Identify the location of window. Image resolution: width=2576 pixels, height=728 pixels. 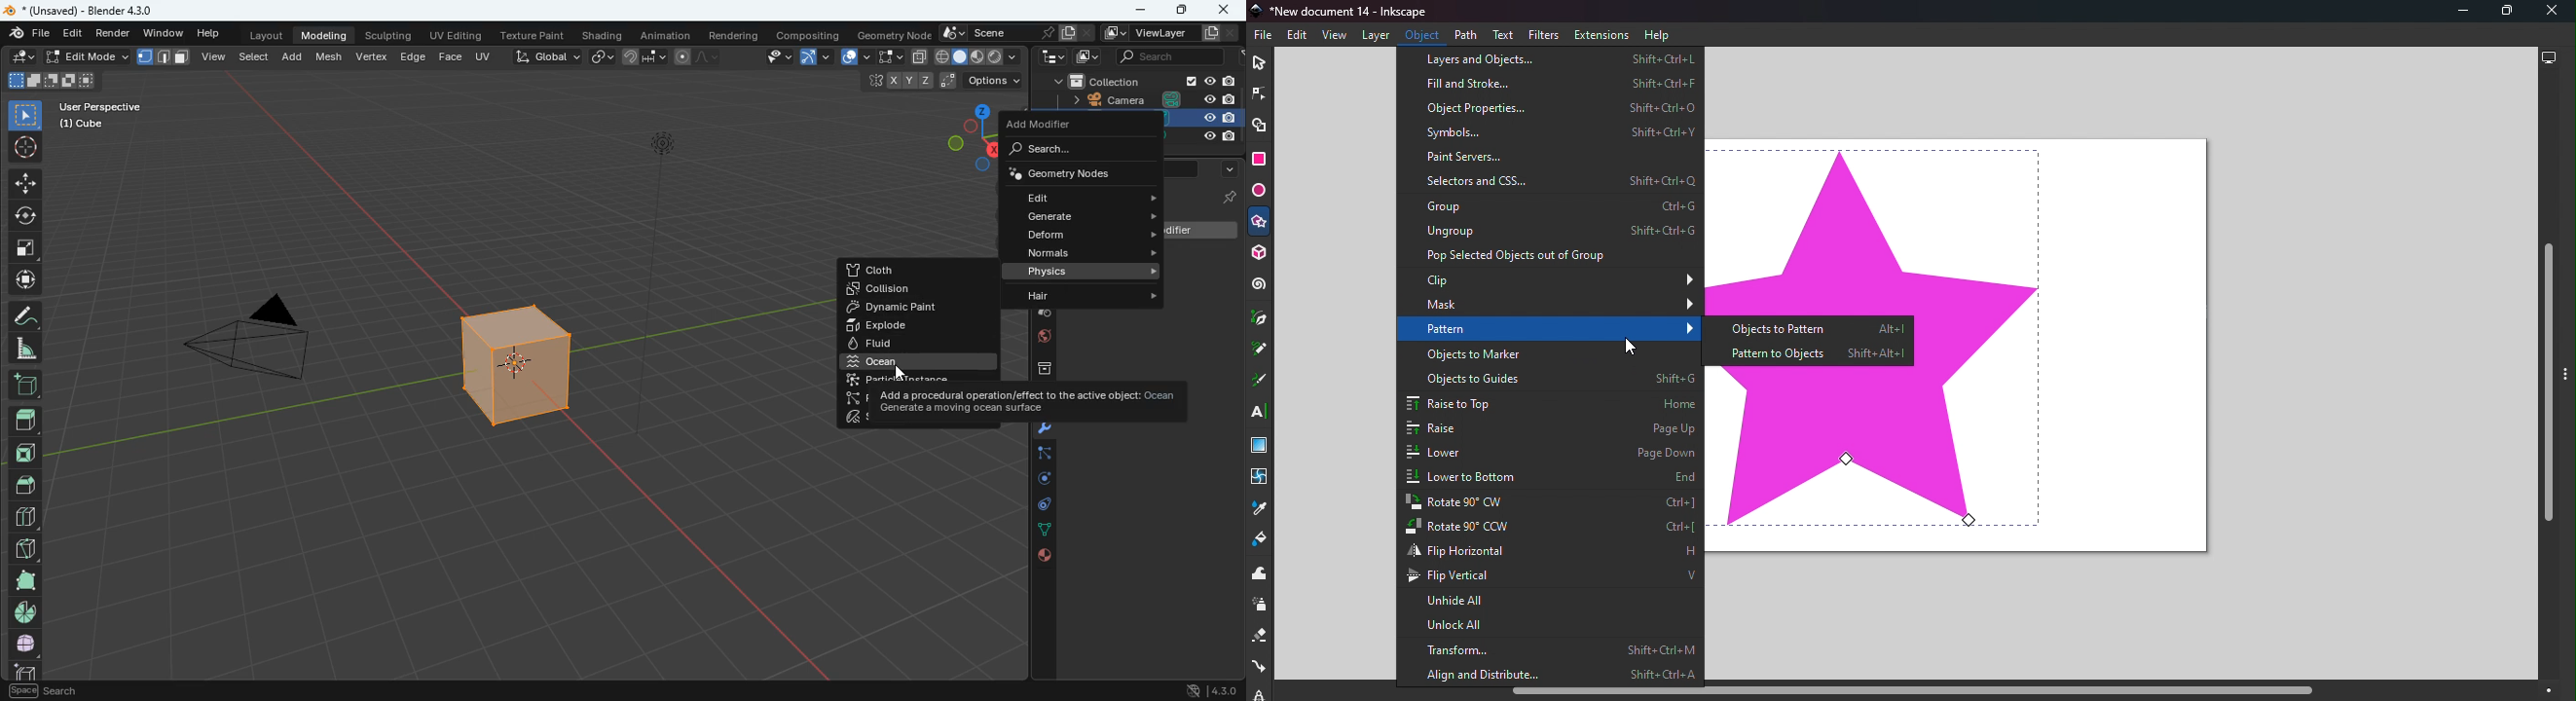
(165, 31).